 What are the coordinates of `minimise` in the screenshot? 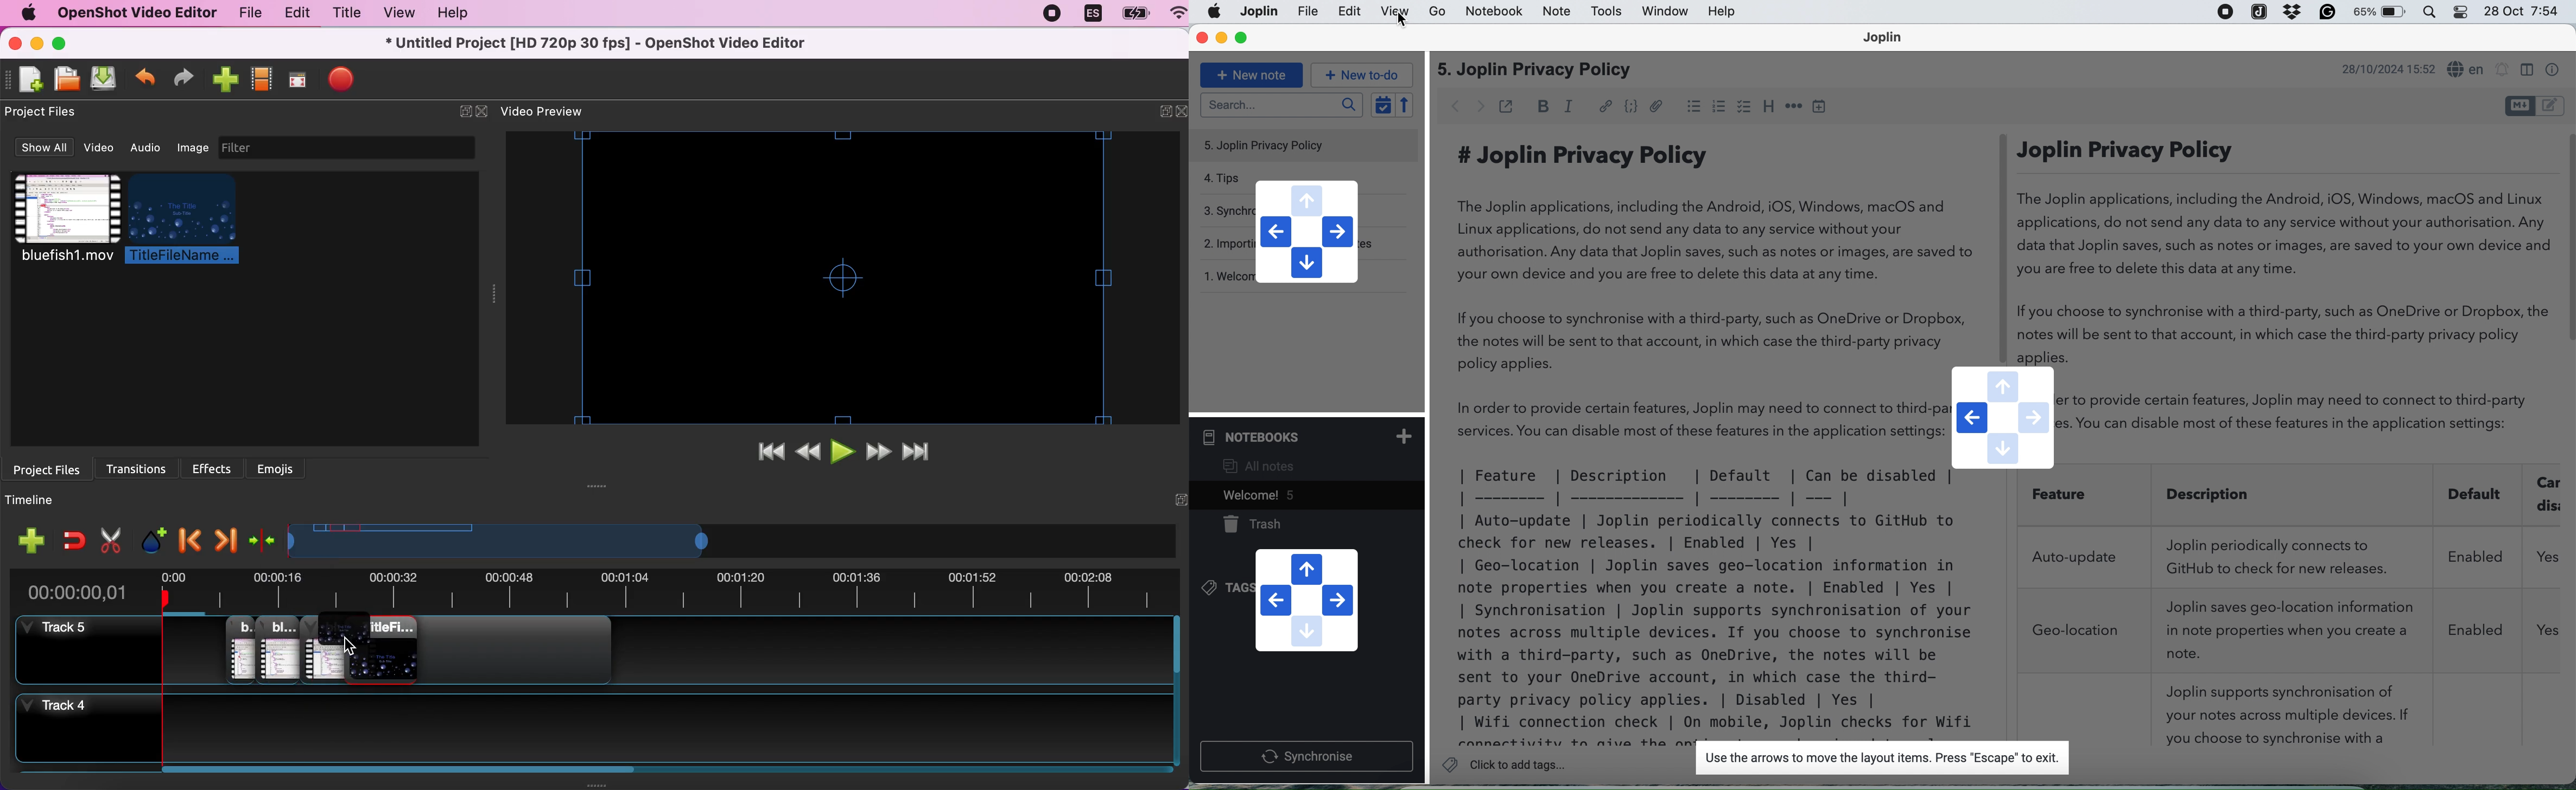 It's located at (1222, 38).